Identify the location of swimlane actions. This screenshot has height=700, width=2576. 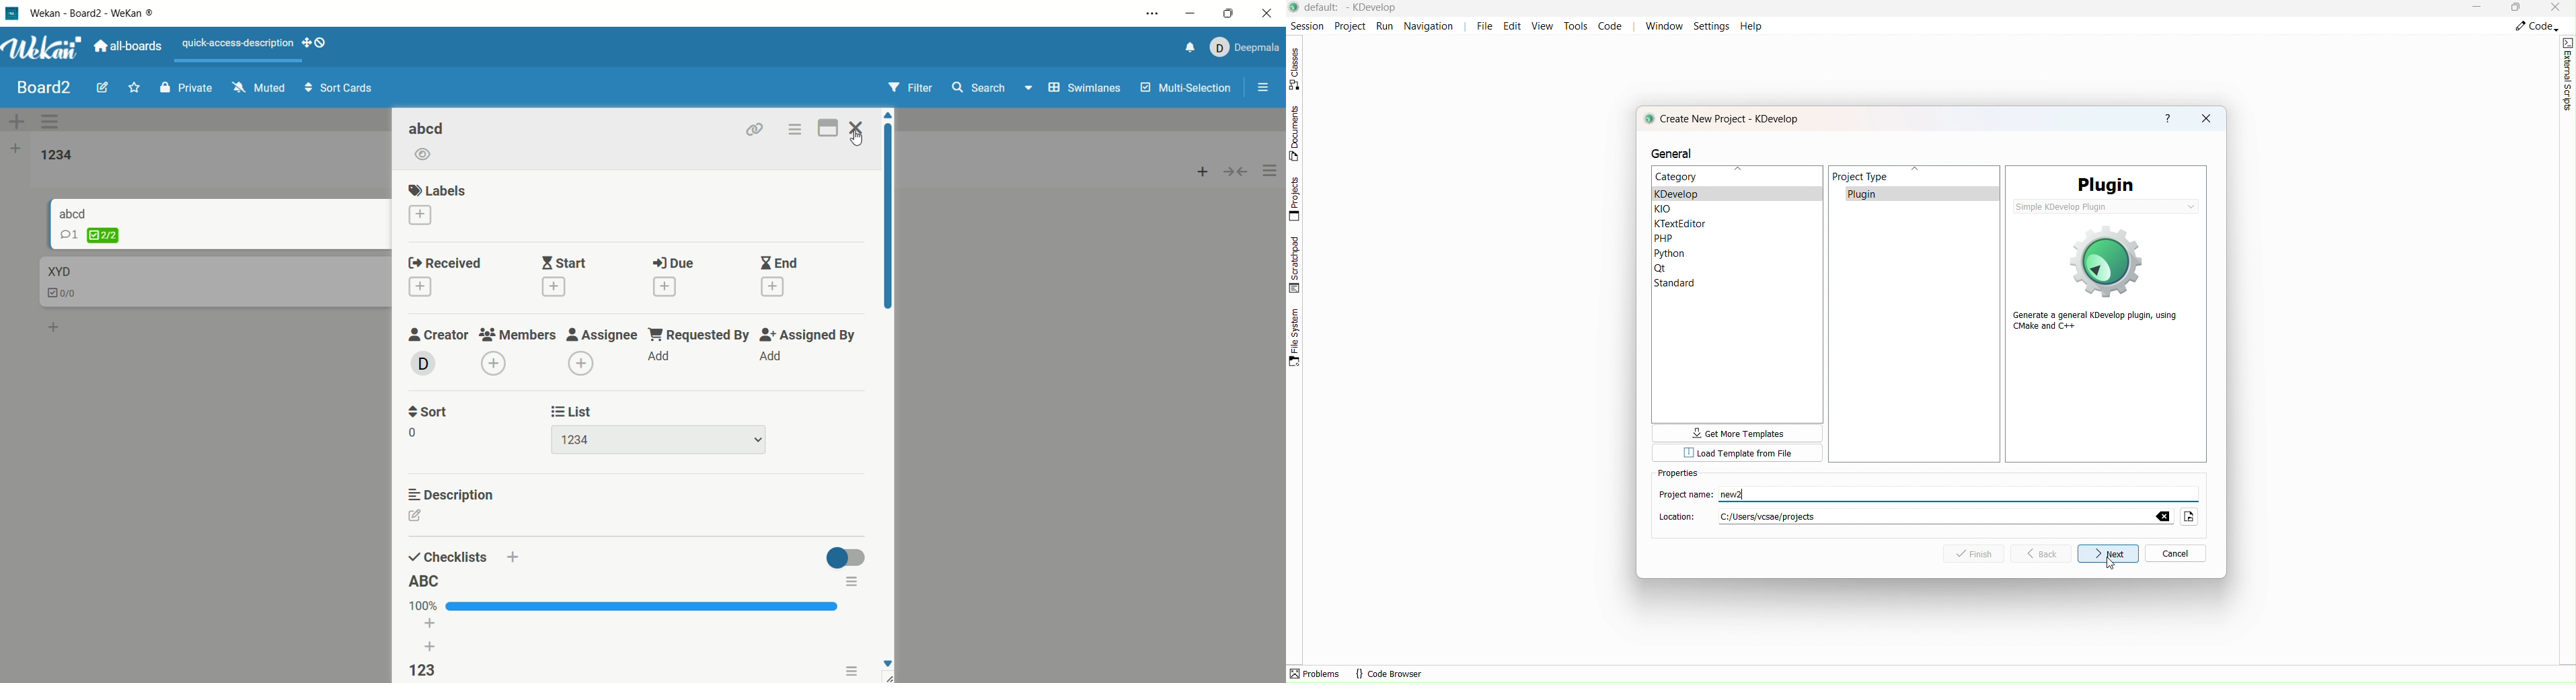
(54, 121).